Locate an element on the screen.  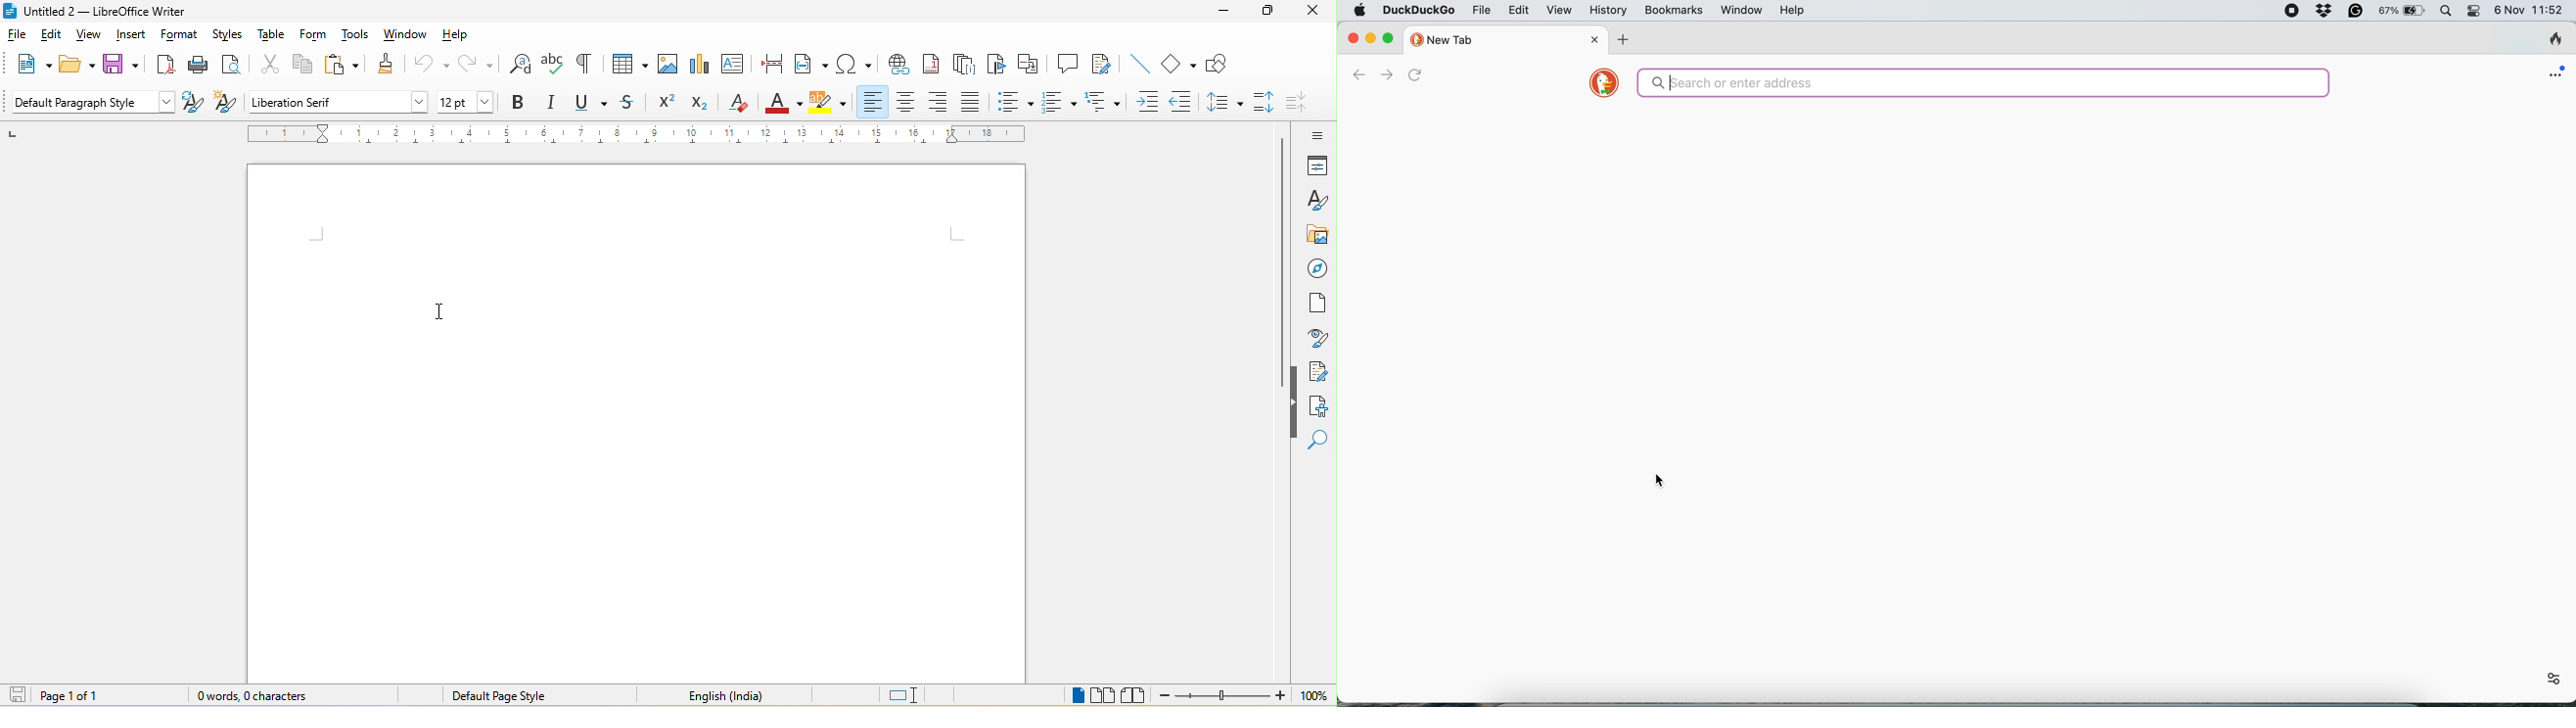
help is located at coordinates (1793, 10).